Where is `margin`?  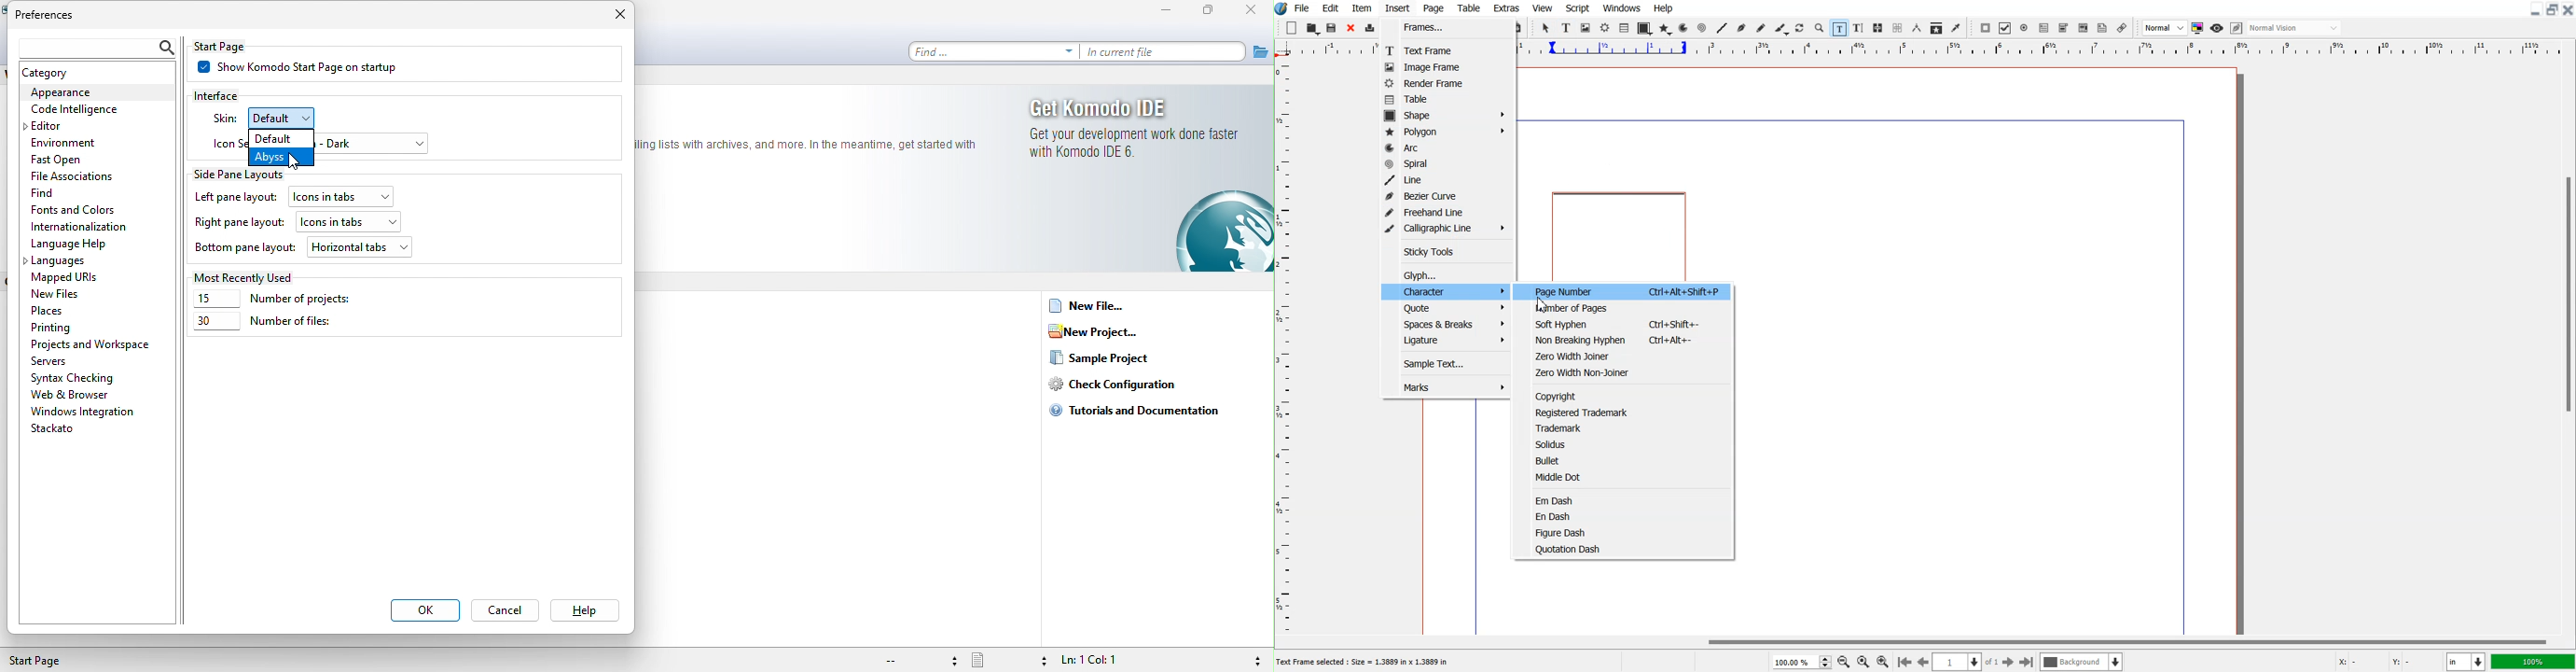 margin is located at coordinates (1847, 117).